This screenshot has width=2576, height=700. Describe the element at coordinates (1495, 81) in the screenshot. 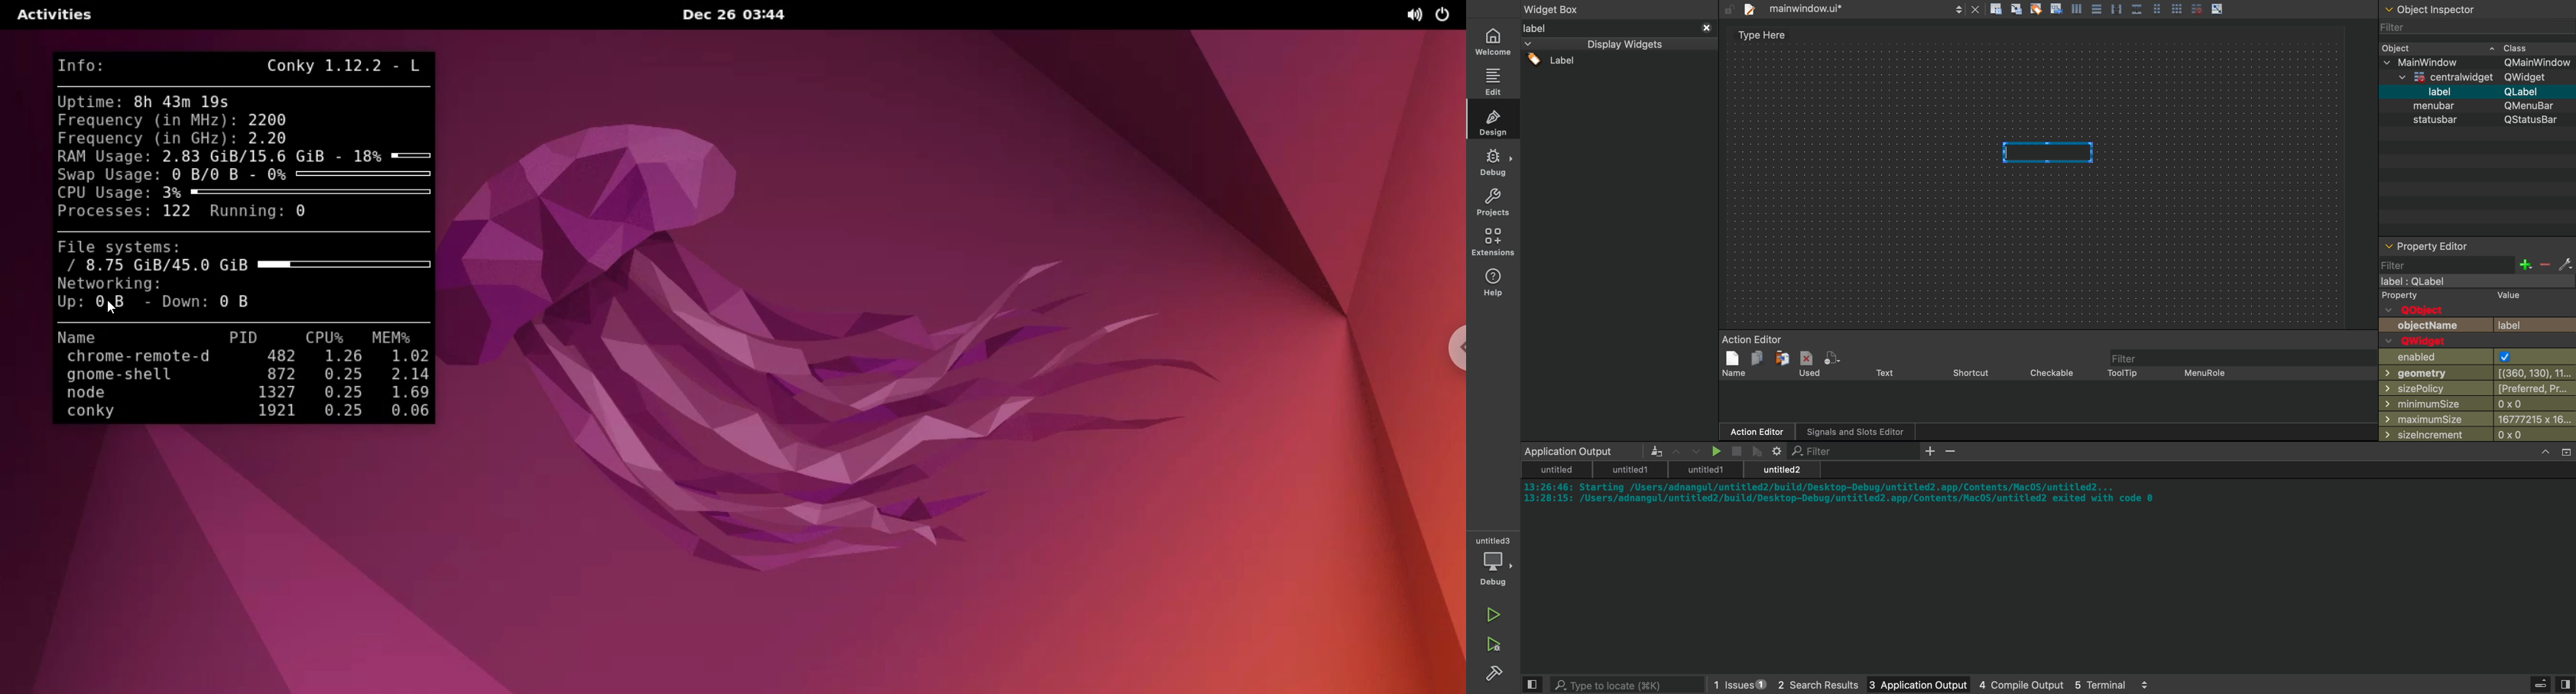

I see `edit` at that location.